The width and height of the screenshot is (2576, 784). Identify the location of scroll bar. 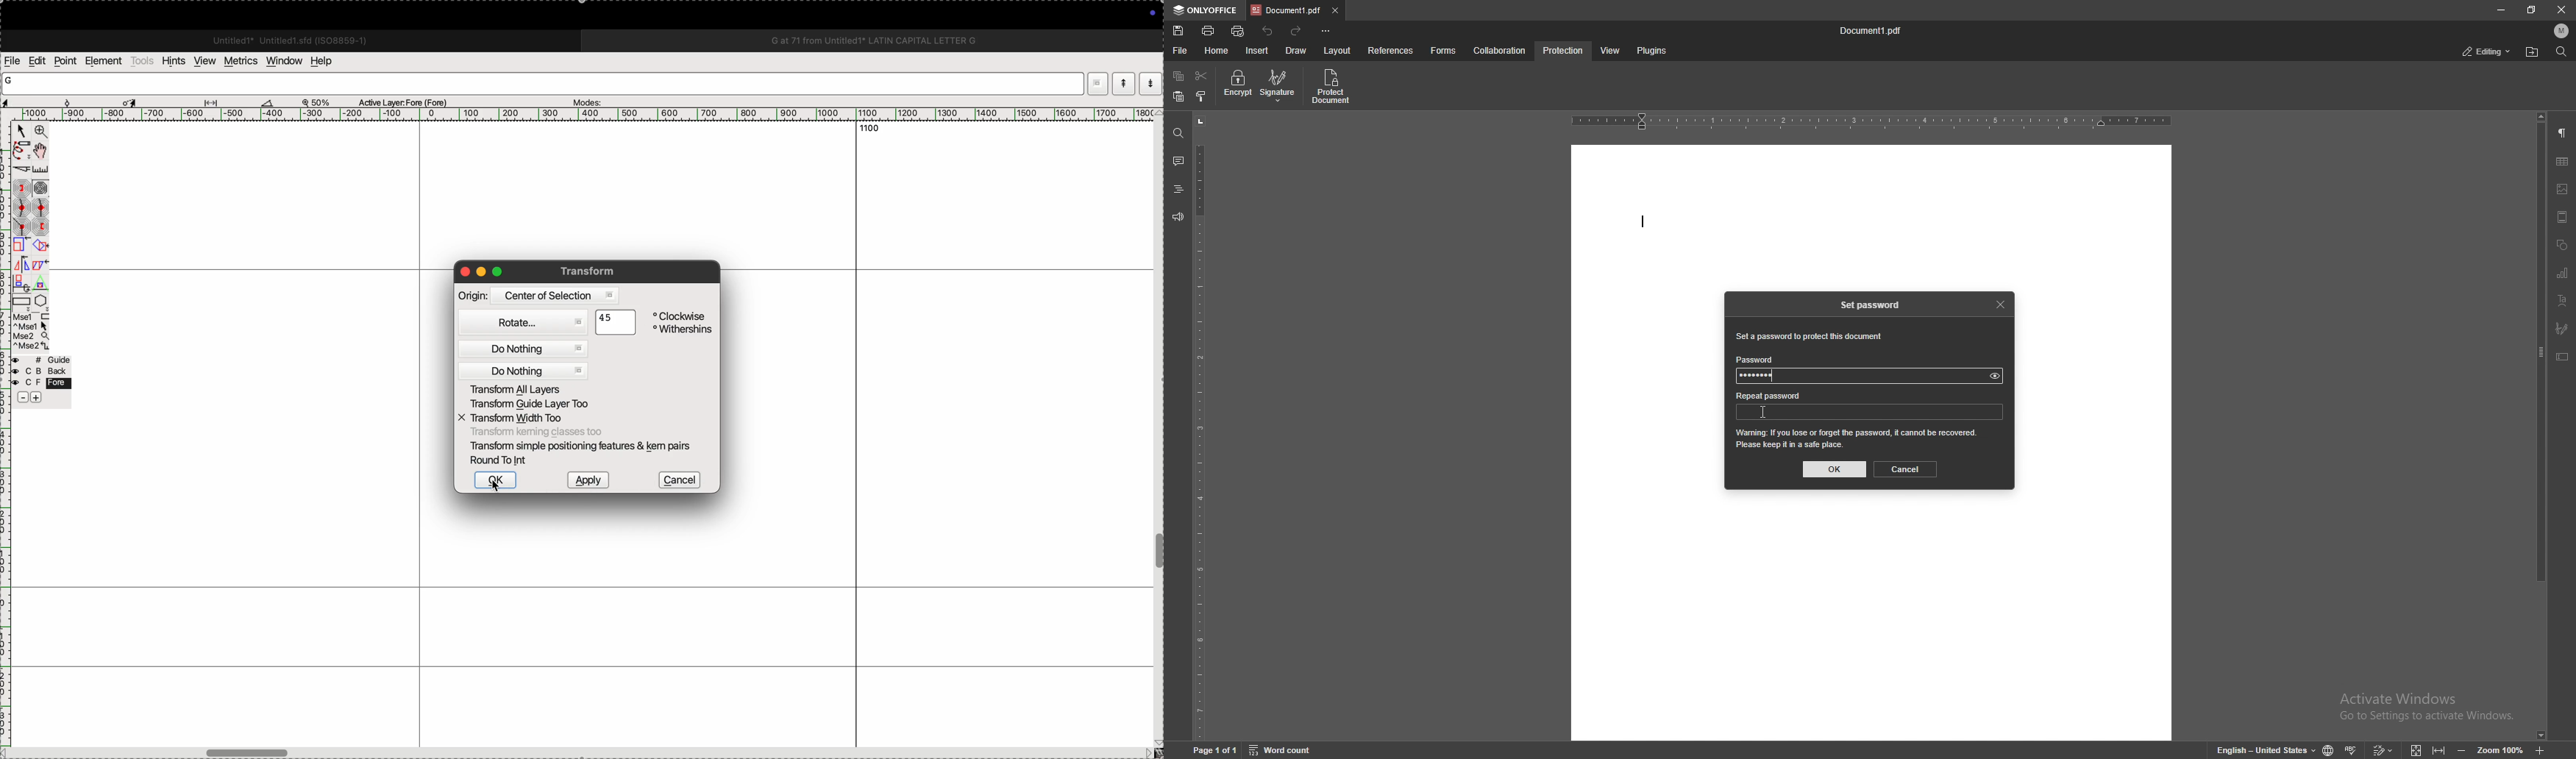
(2539, 426).